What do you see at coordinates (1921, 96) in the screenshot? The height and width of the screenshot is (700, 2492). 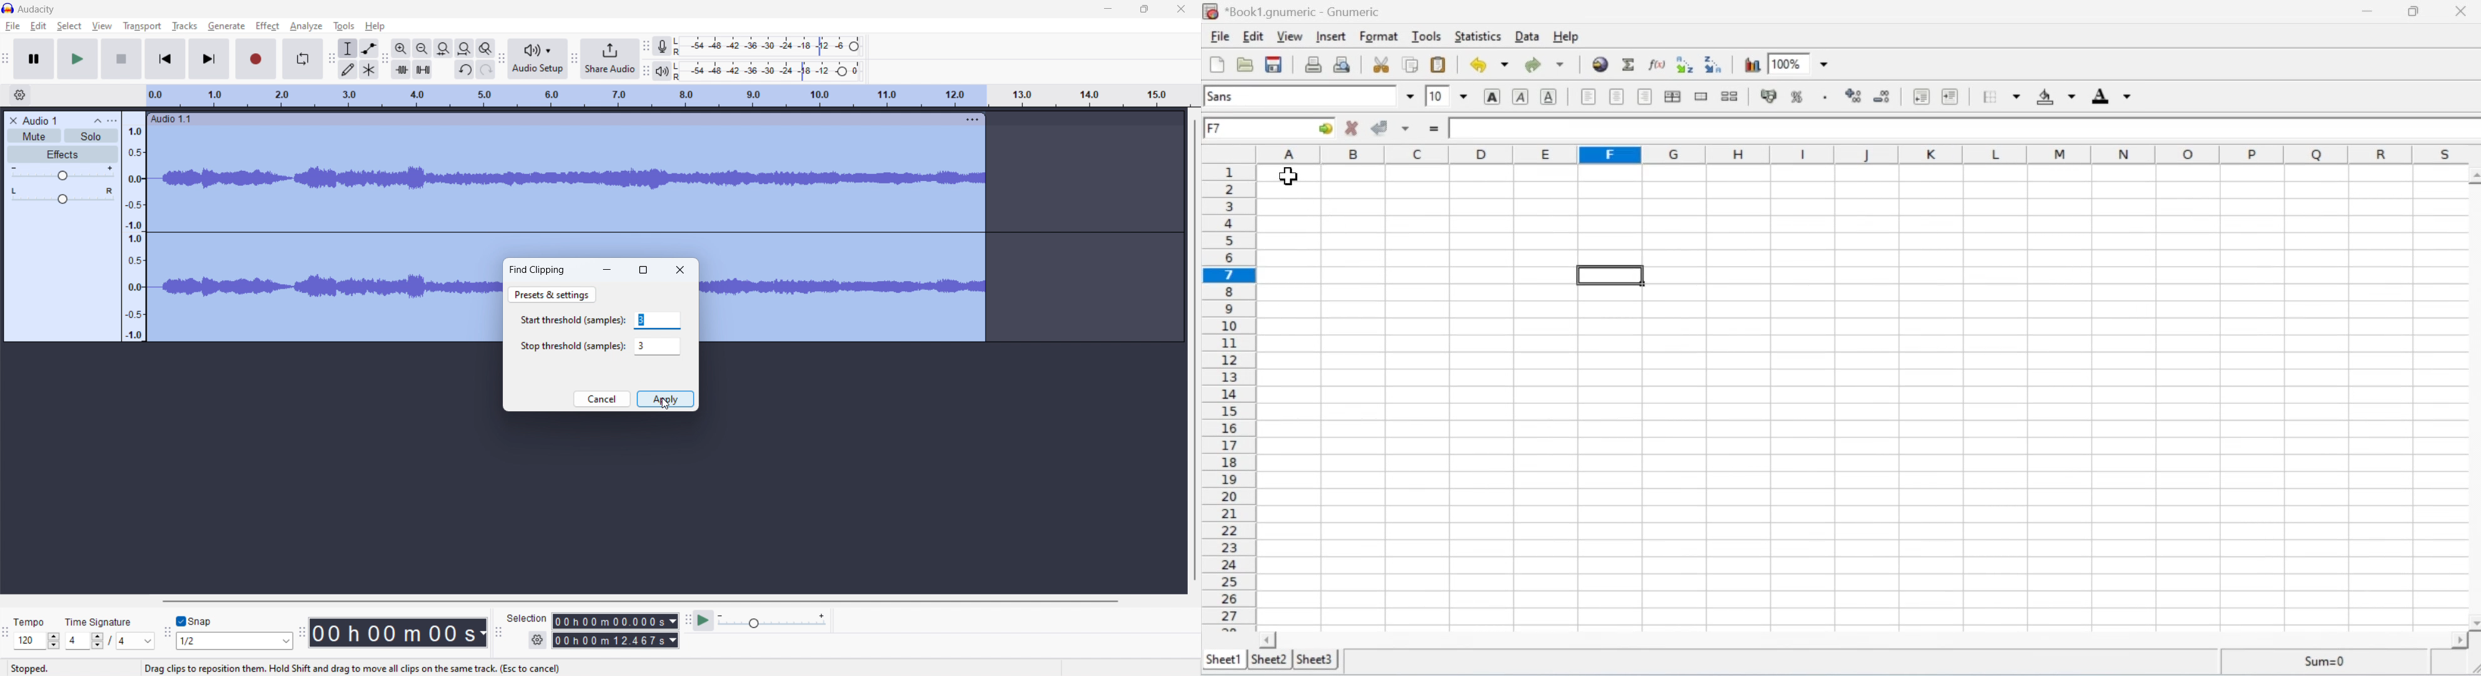 I see `Decrease the indent, and align the contents to the left` at bounding box center [1921, 96].